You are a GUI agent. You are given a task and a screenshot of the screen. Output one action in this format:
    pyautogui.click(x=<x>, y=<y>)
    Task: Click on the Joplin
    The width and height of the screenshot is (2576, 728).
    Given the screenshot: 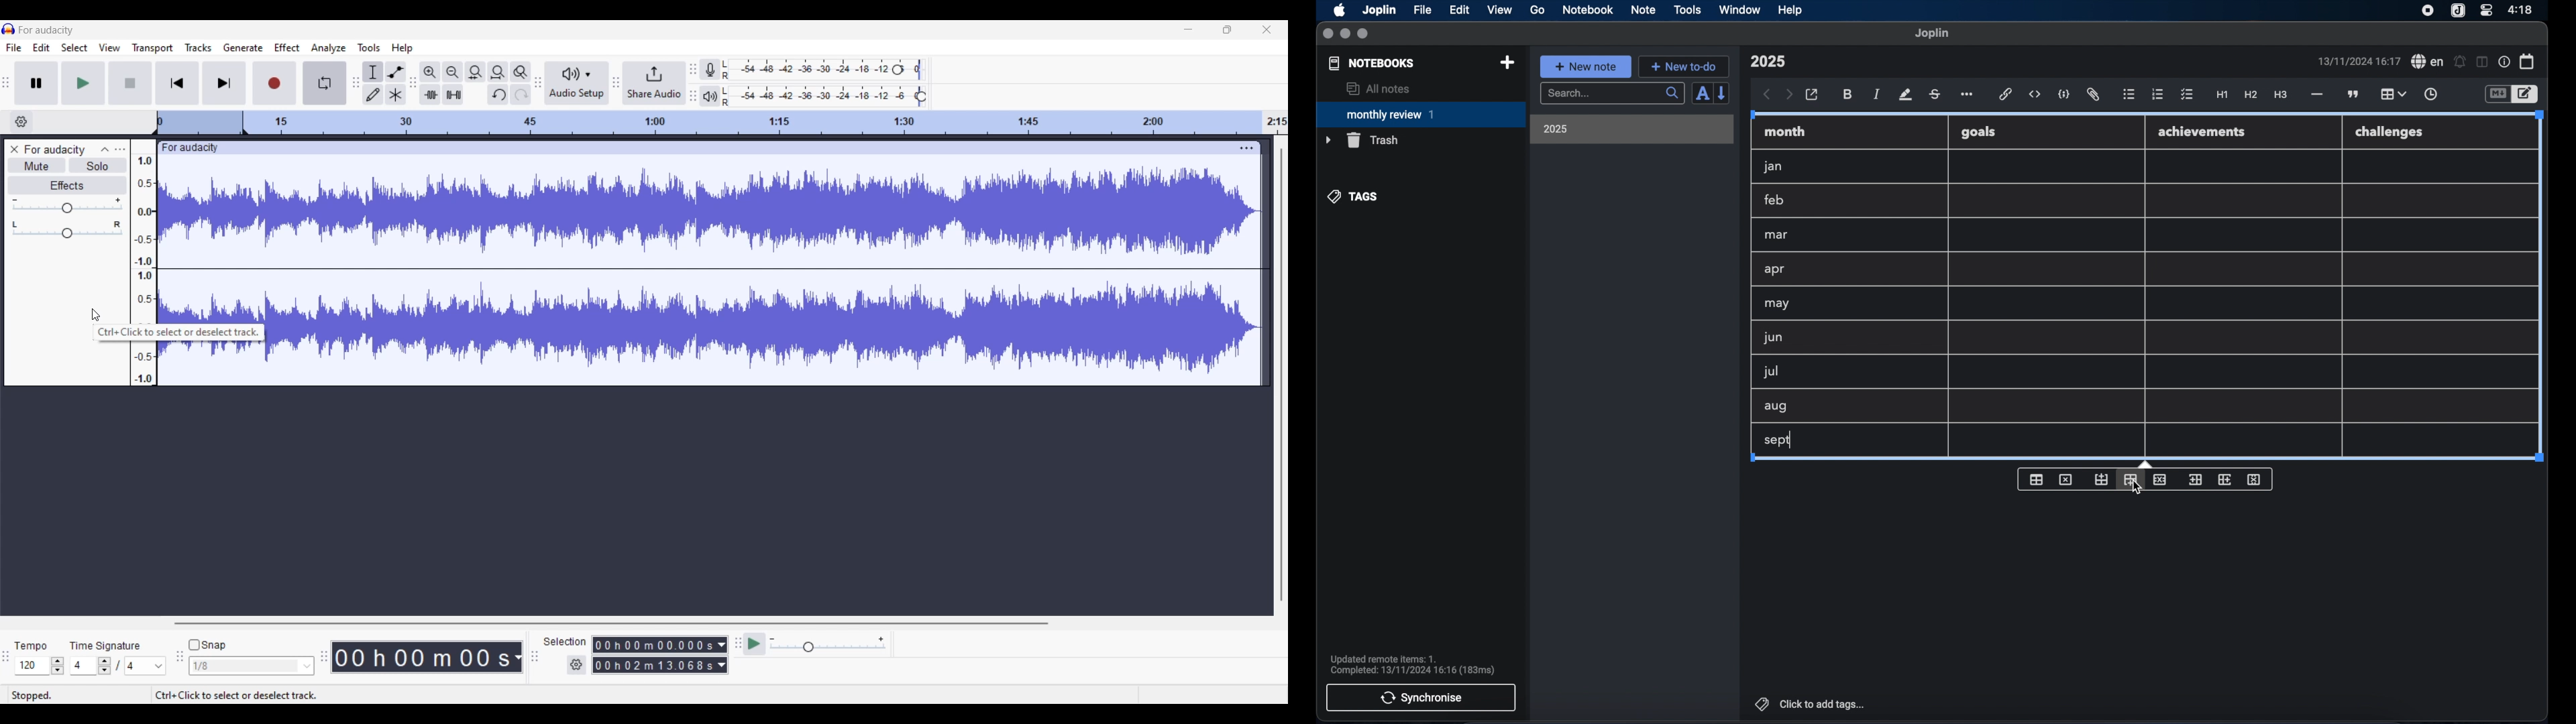 What is the action you would take?
    pyautogui.click(x=1381, y=11)
    